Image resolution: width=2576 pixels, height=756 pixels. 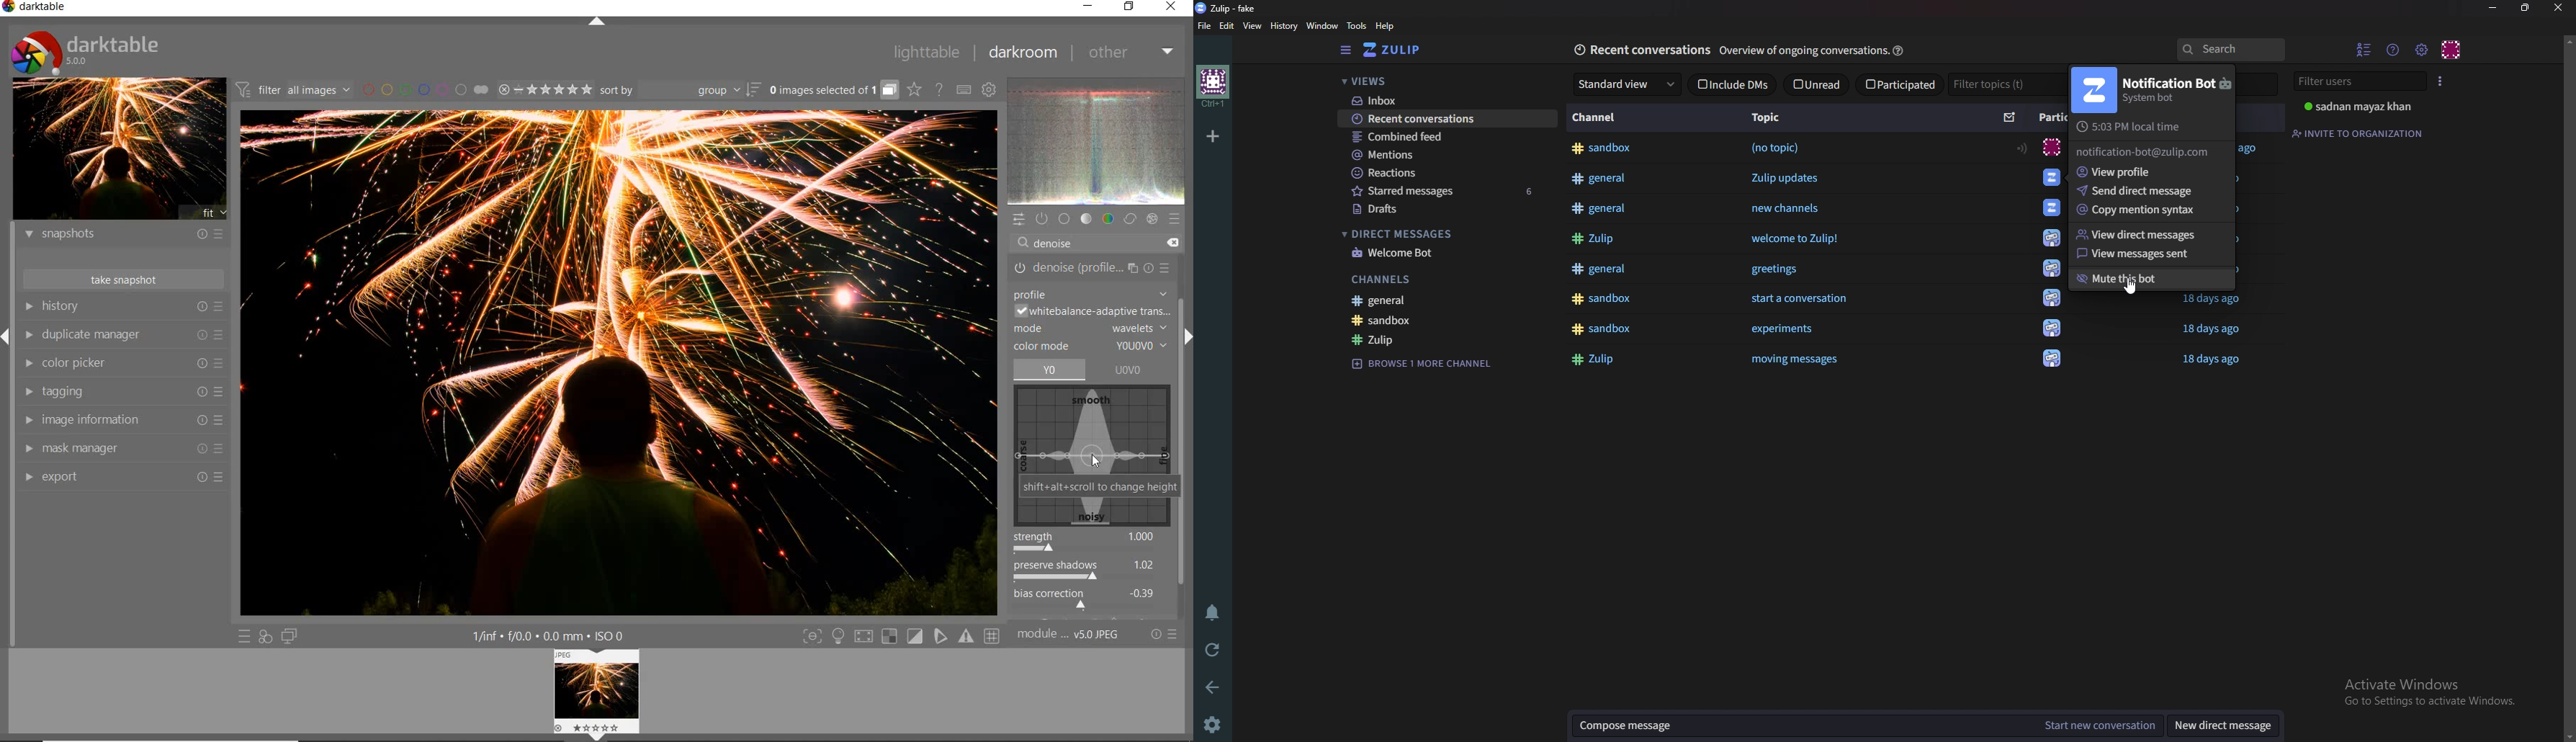 I want to click on home, so click(x=1215, y=85).